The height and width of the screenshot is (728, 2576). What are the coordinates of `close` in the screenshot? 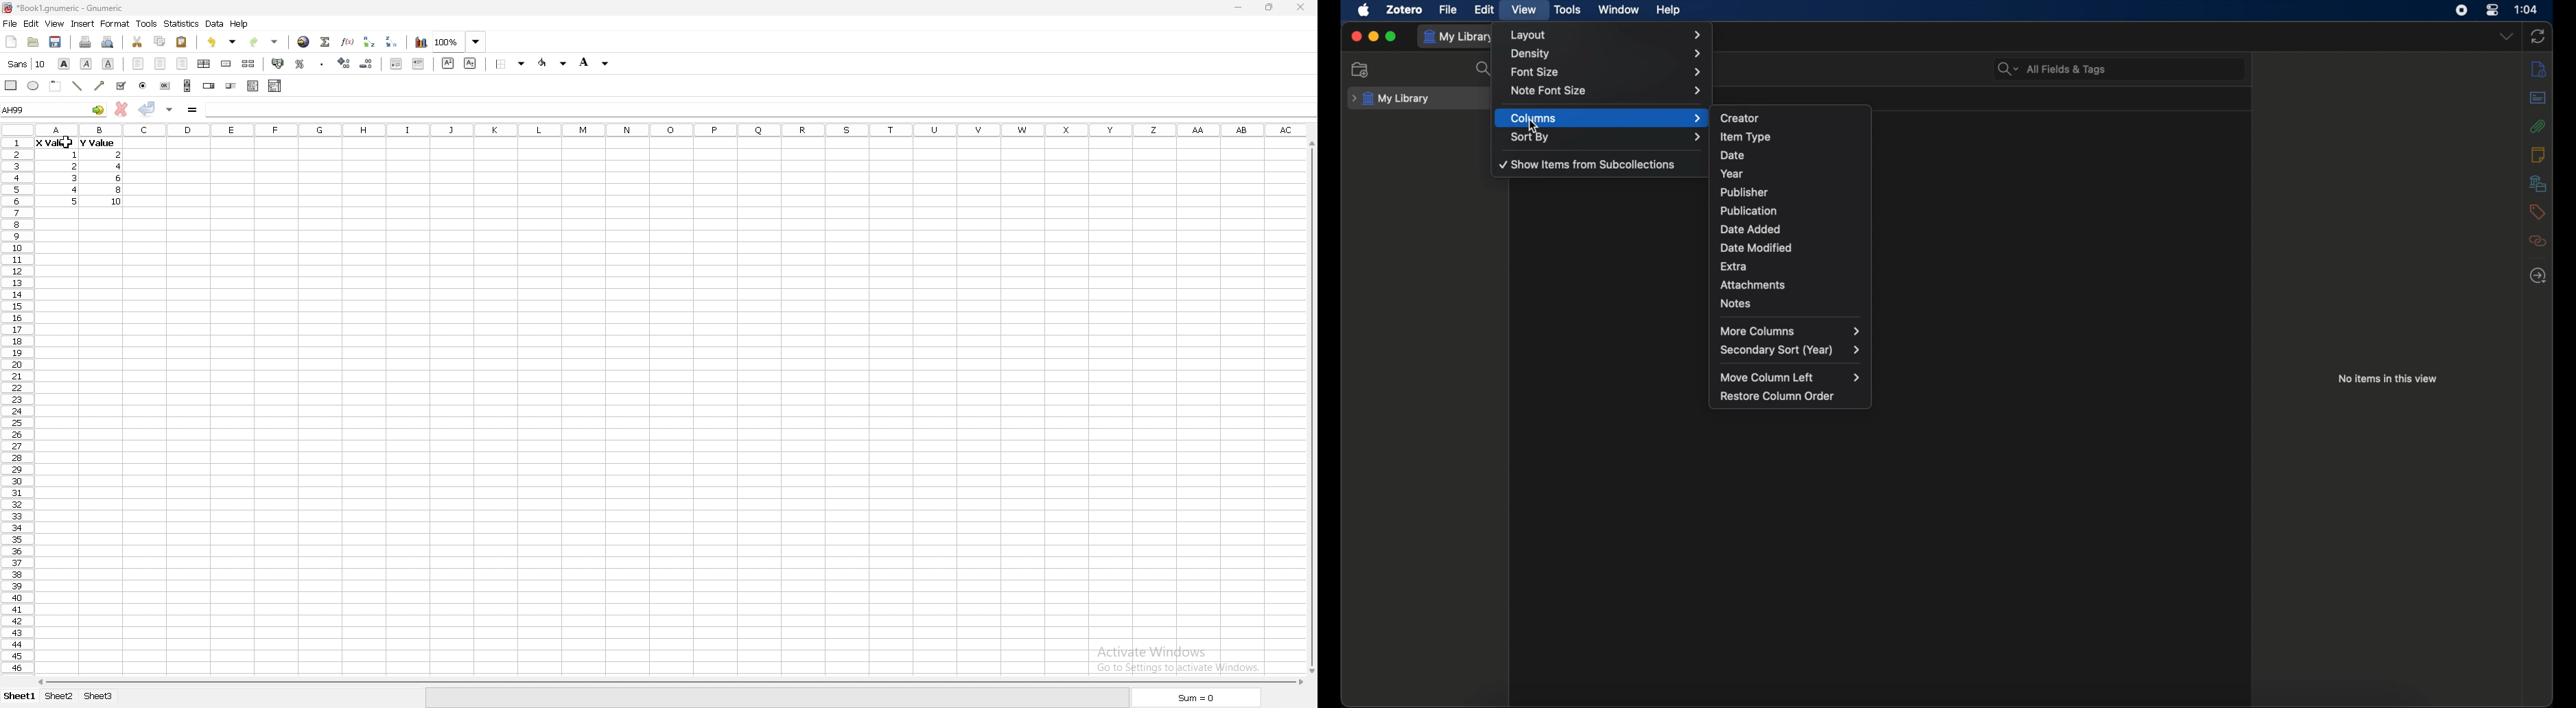 It's located at (1300, 7).